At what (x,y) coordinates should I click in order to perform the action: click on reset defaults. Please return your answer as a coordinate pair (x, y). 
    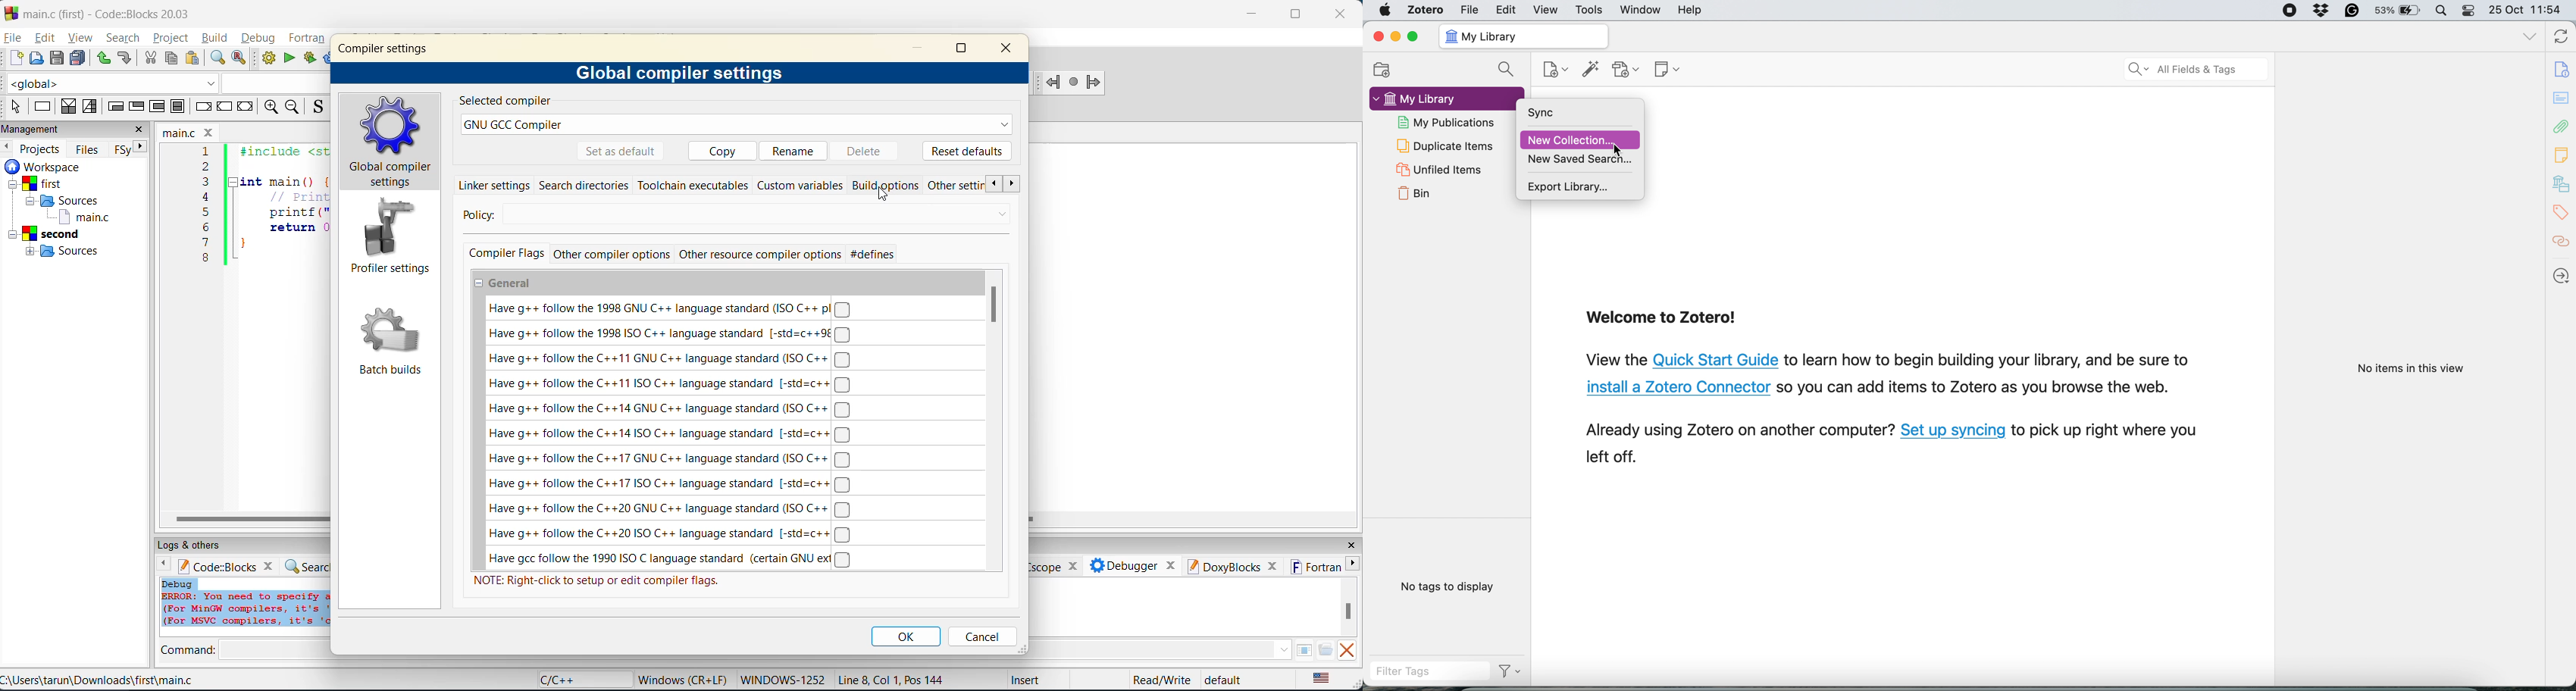
    Looking at the image, I should click on (967, 150).